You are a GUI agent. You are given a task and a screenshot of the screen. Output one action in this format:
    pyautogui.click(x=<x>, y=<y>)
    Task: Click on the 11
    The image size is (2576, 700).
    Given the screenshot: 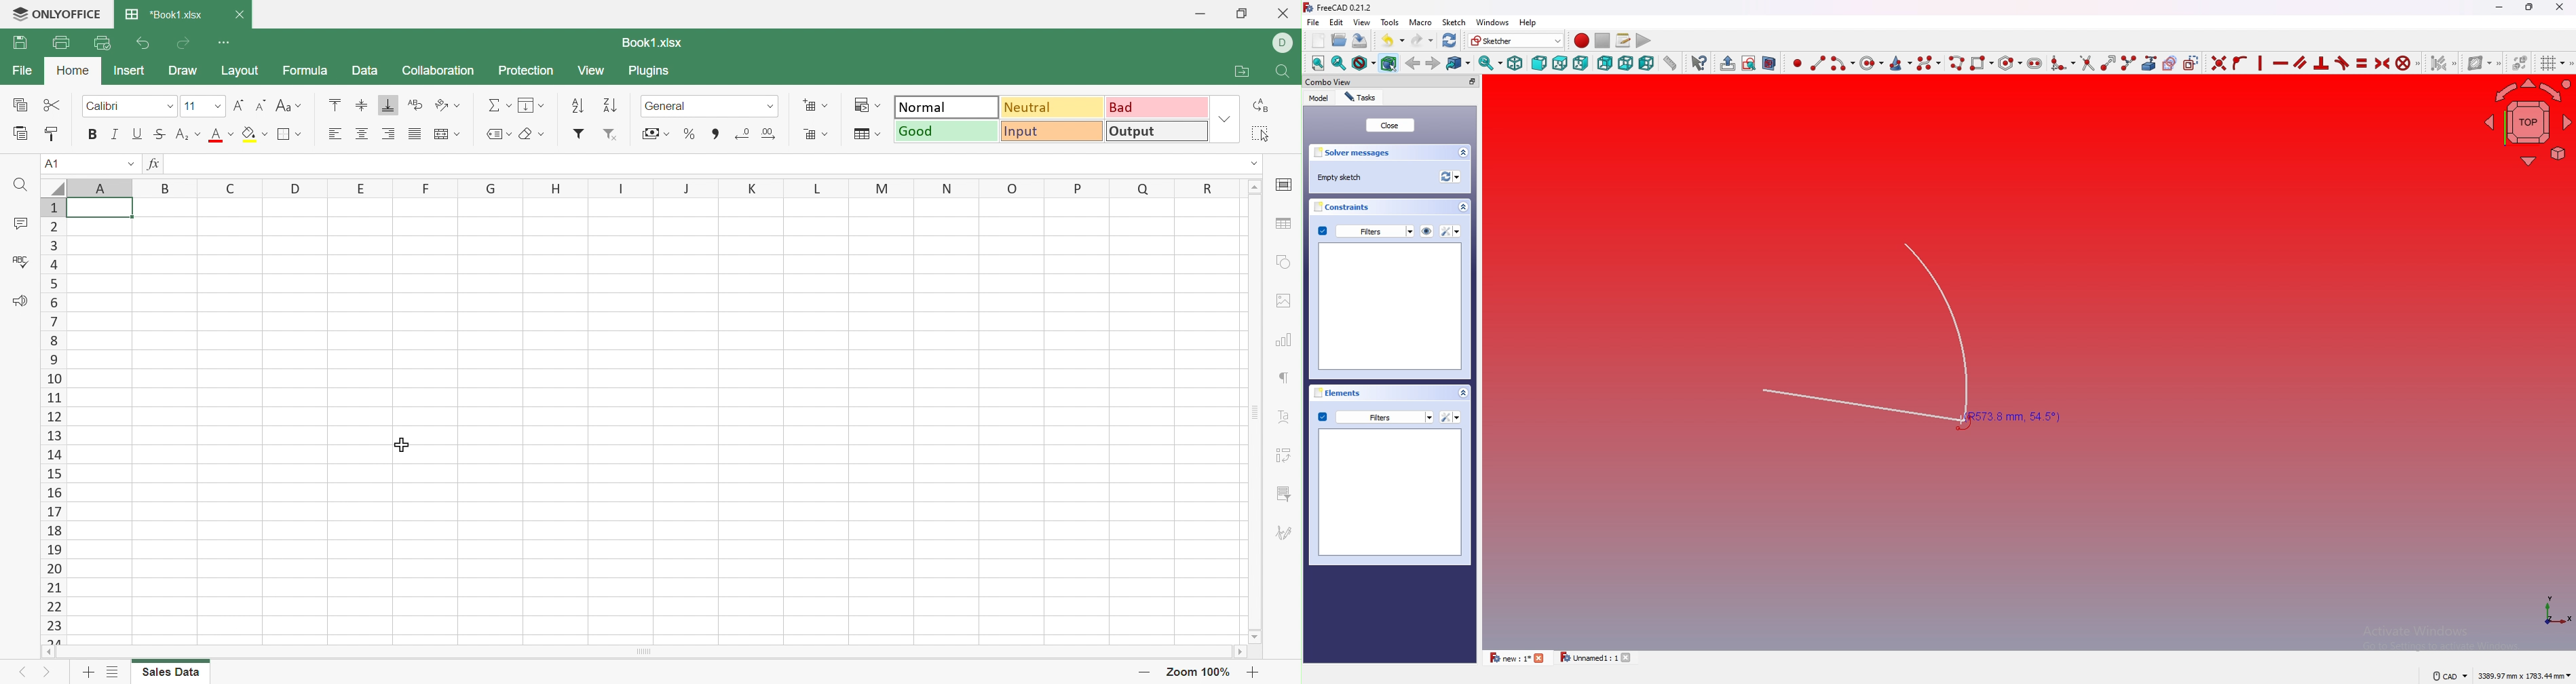 What is the action you would take?
    pyautogui.click(x=192, y=104)
    